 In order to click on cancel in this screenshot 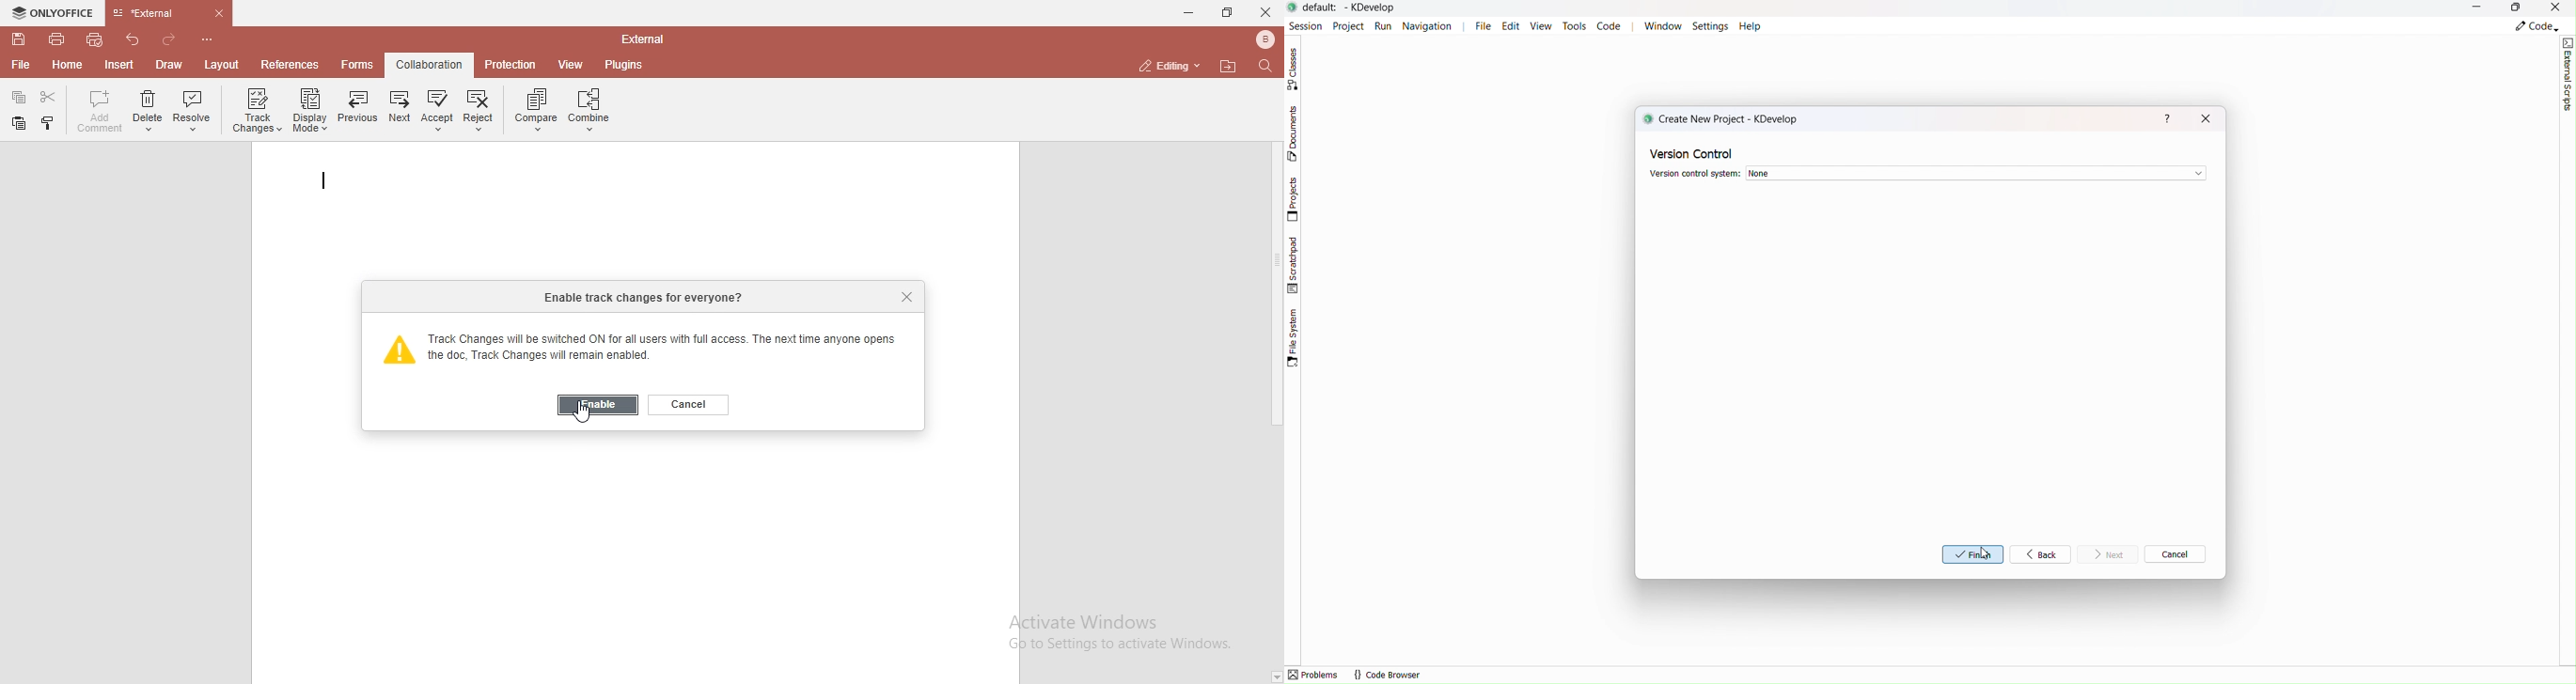, I will do `click(687, 404)`.